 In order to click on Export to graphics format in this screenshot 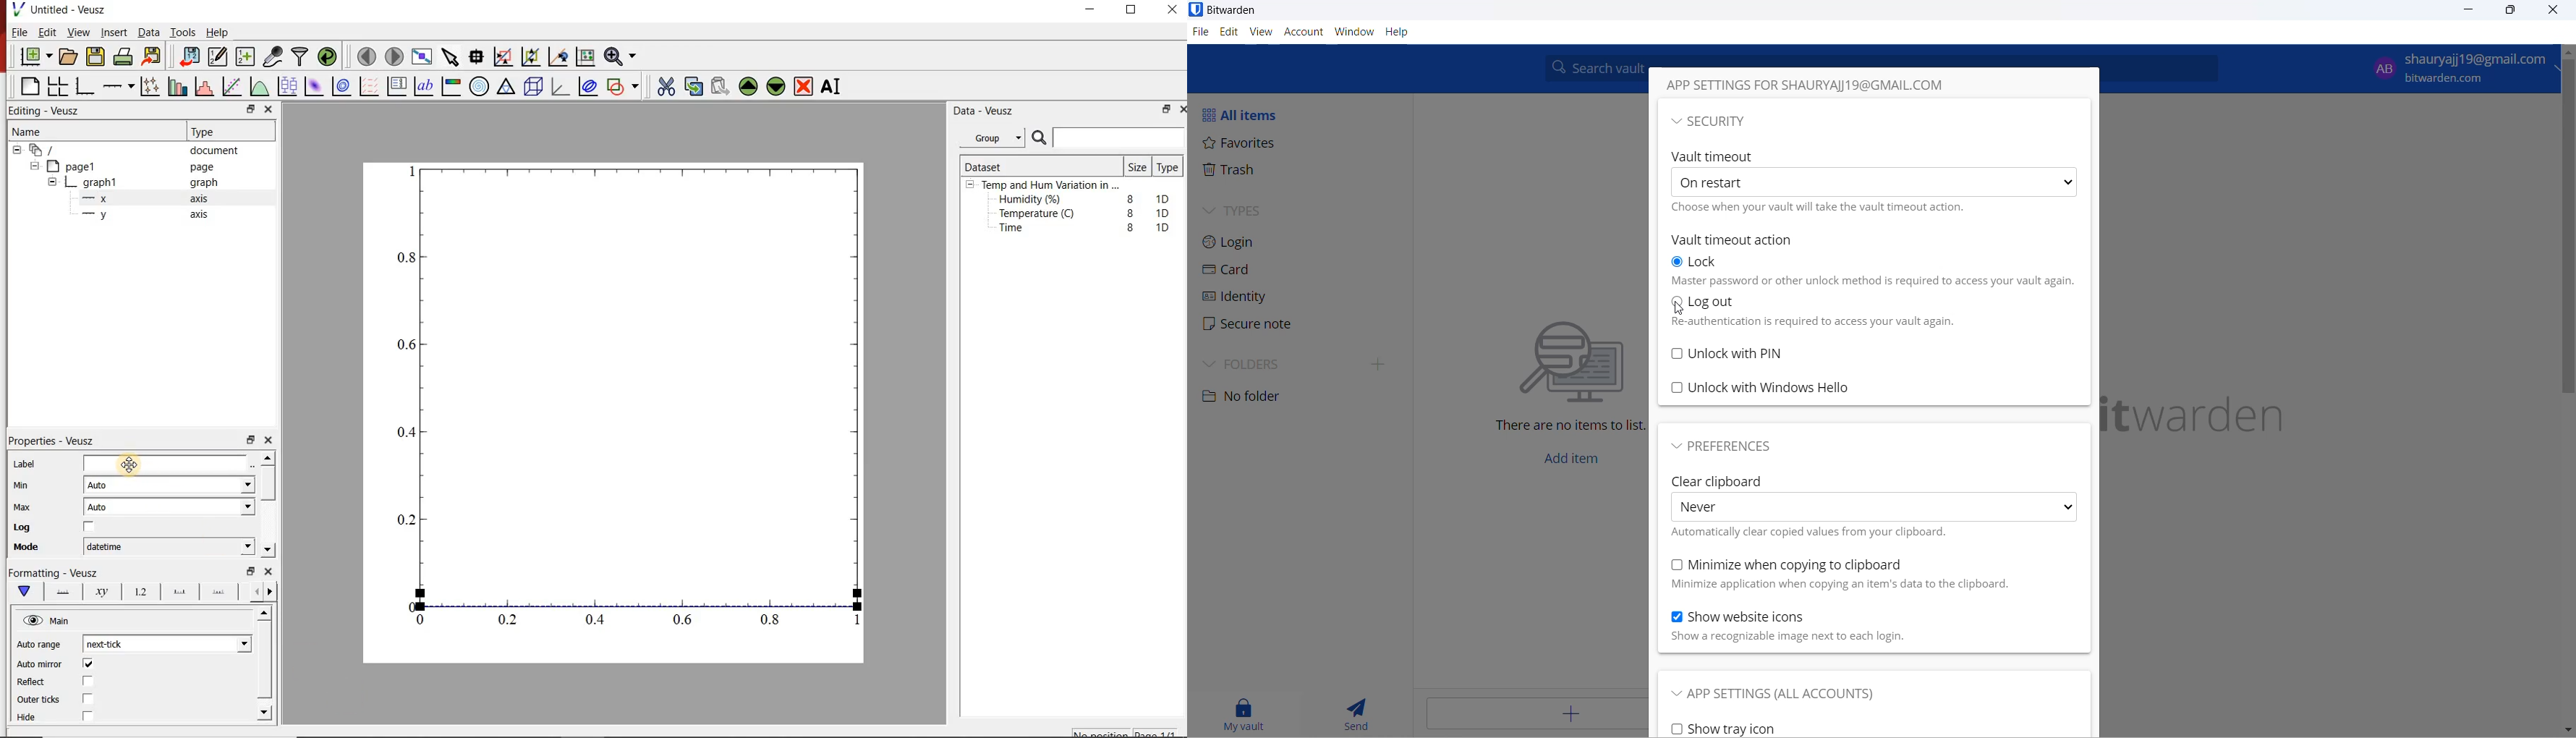, I will do `click(153, 56)`.